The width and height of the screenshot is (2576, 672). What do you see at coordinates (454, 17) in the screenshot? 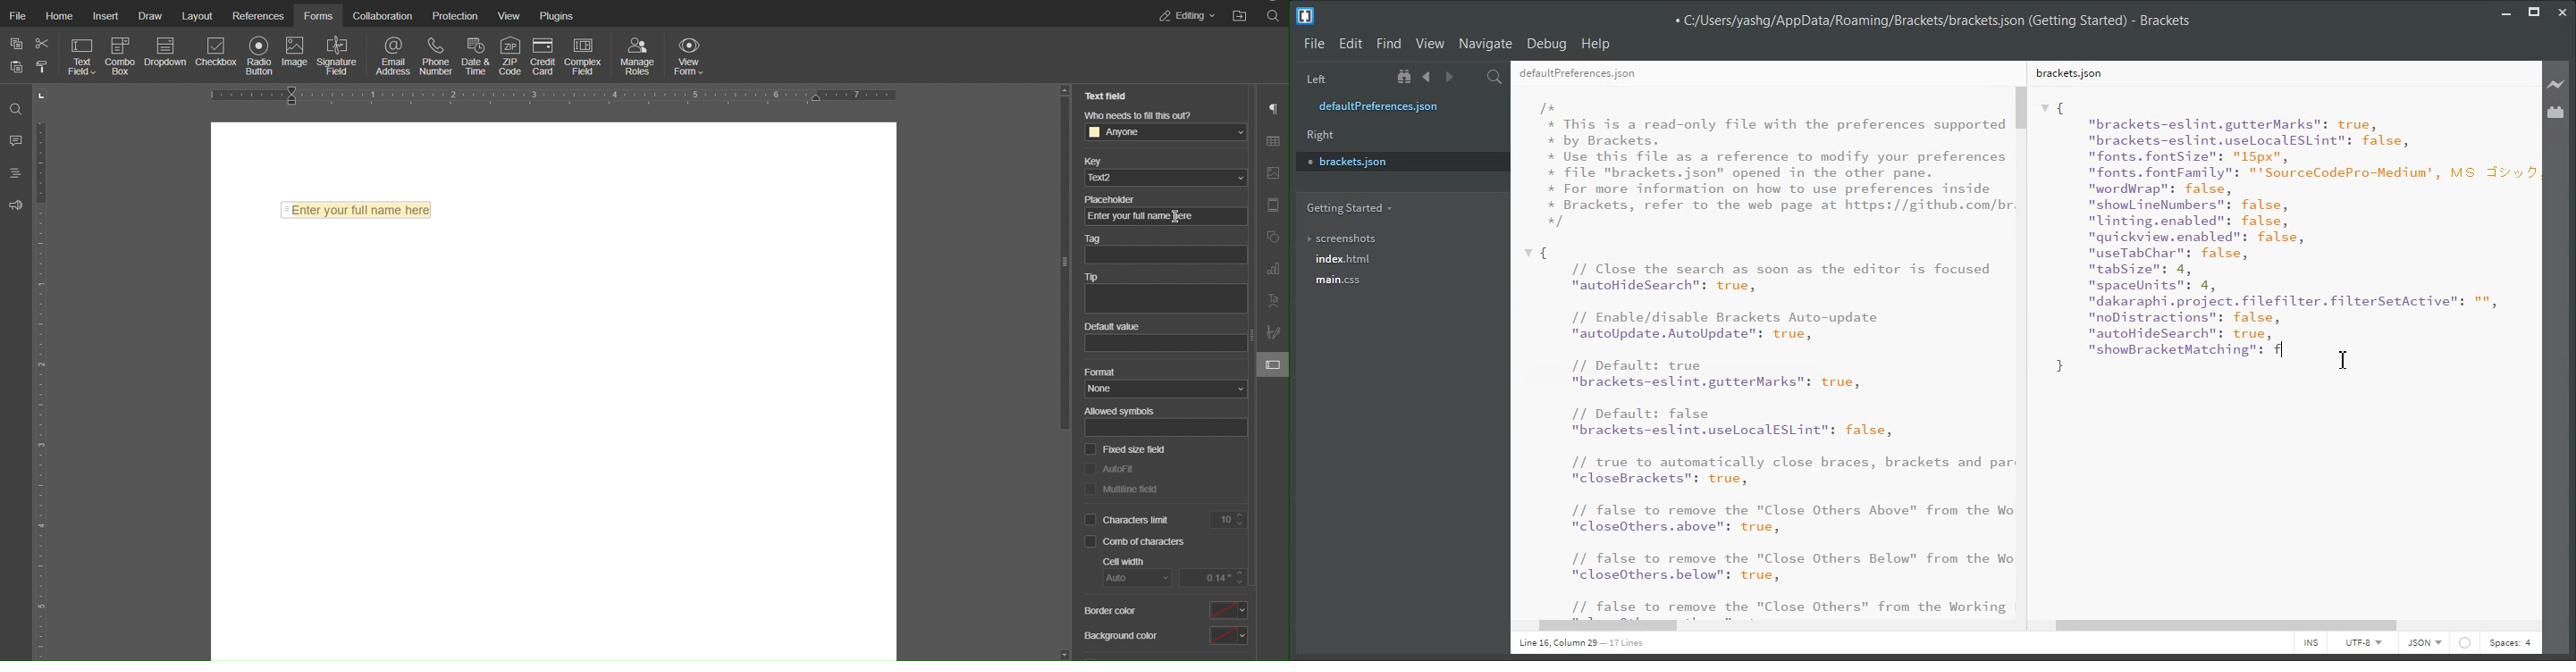
I see `Protection` at bounding box center [454, 17].